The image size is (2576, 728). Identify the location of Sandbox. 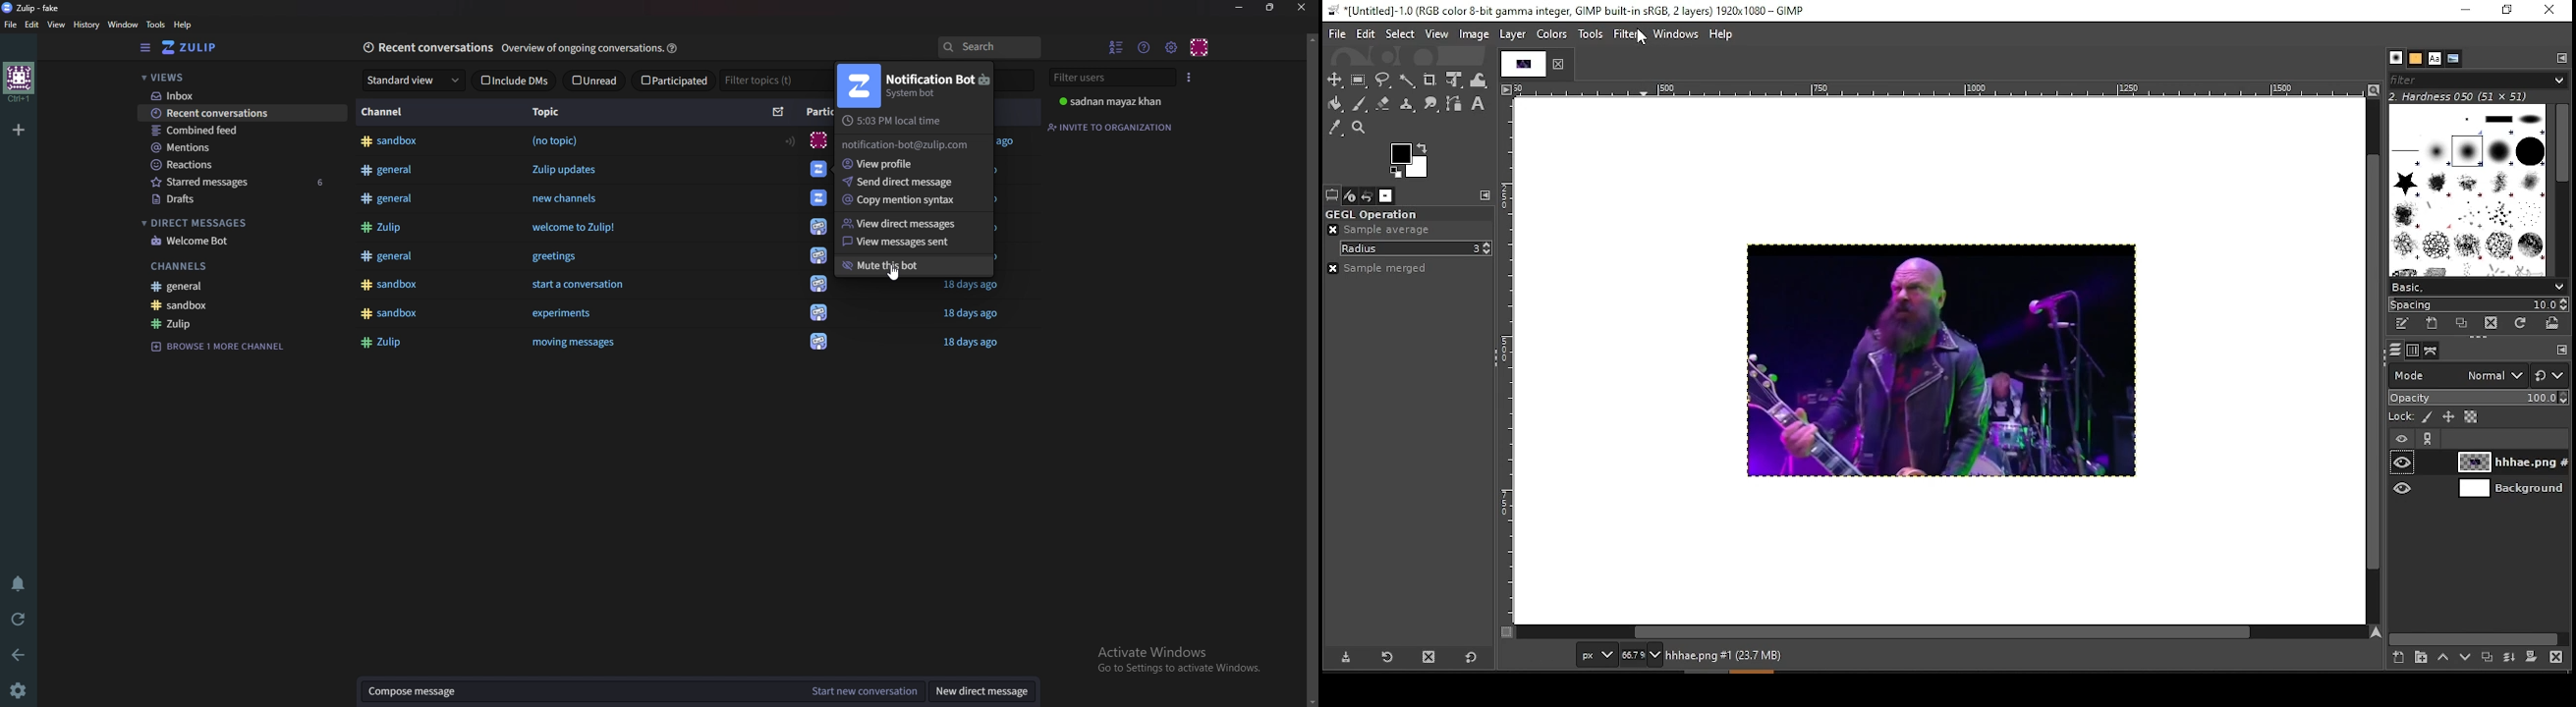
(229, 305).